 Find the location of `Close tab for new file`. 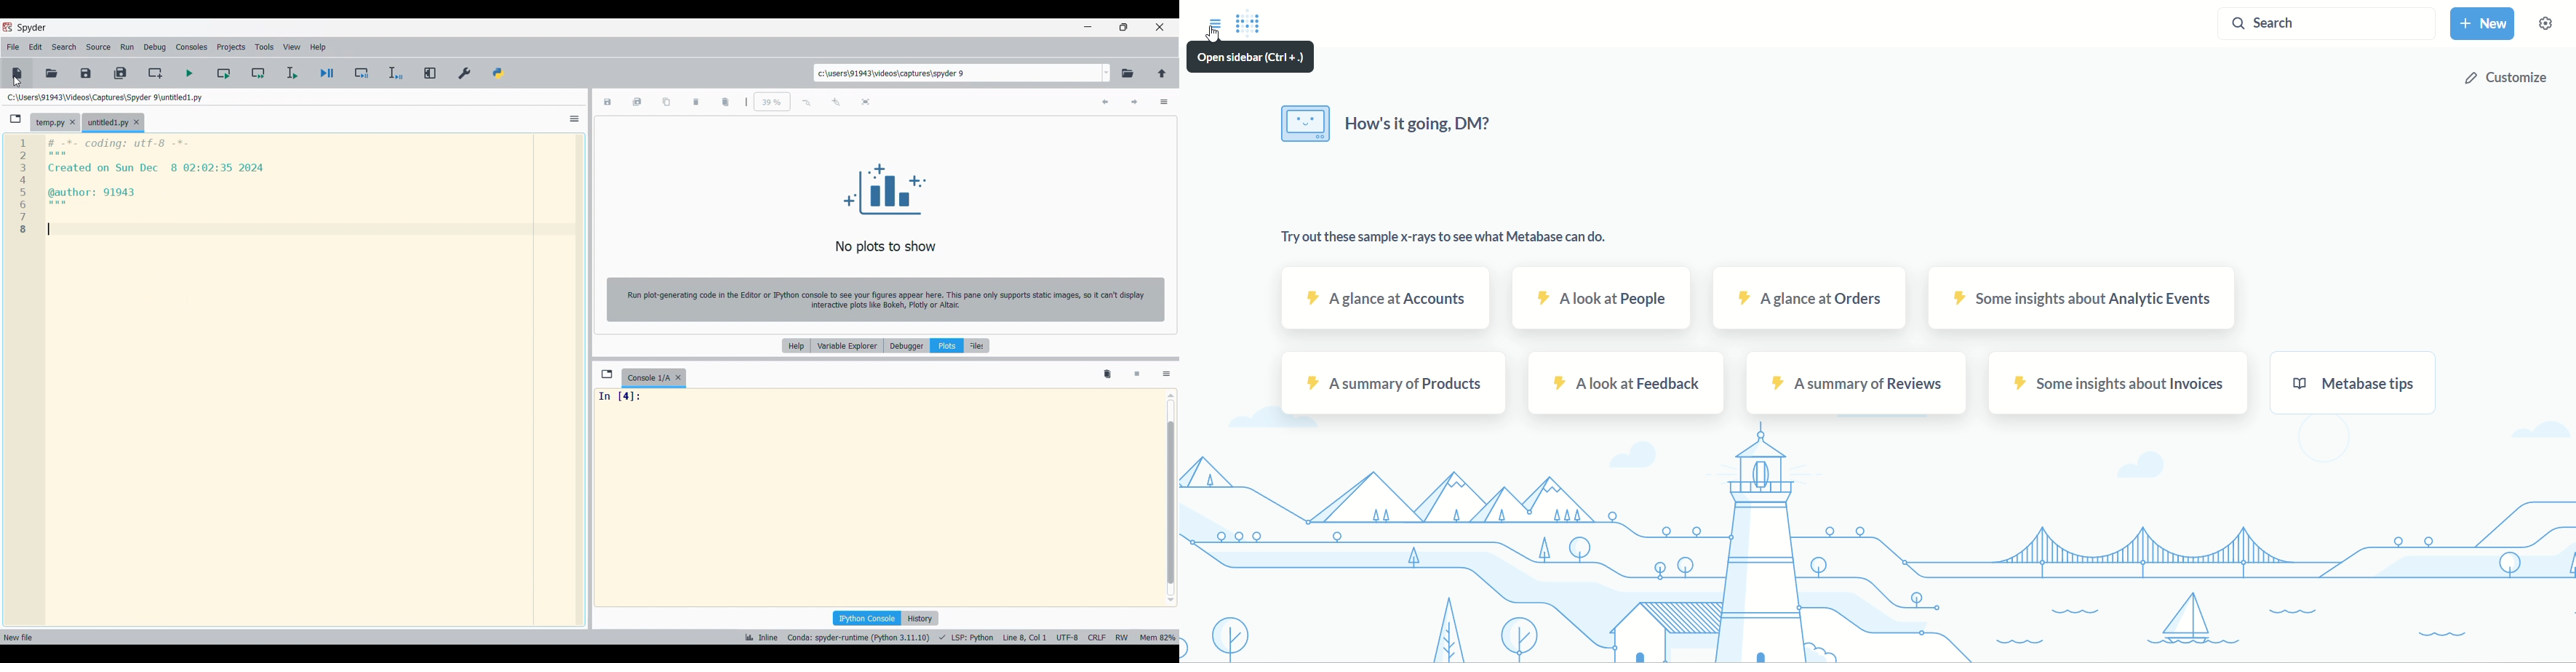

Close tab for new file is located at coordinates (136, 122).